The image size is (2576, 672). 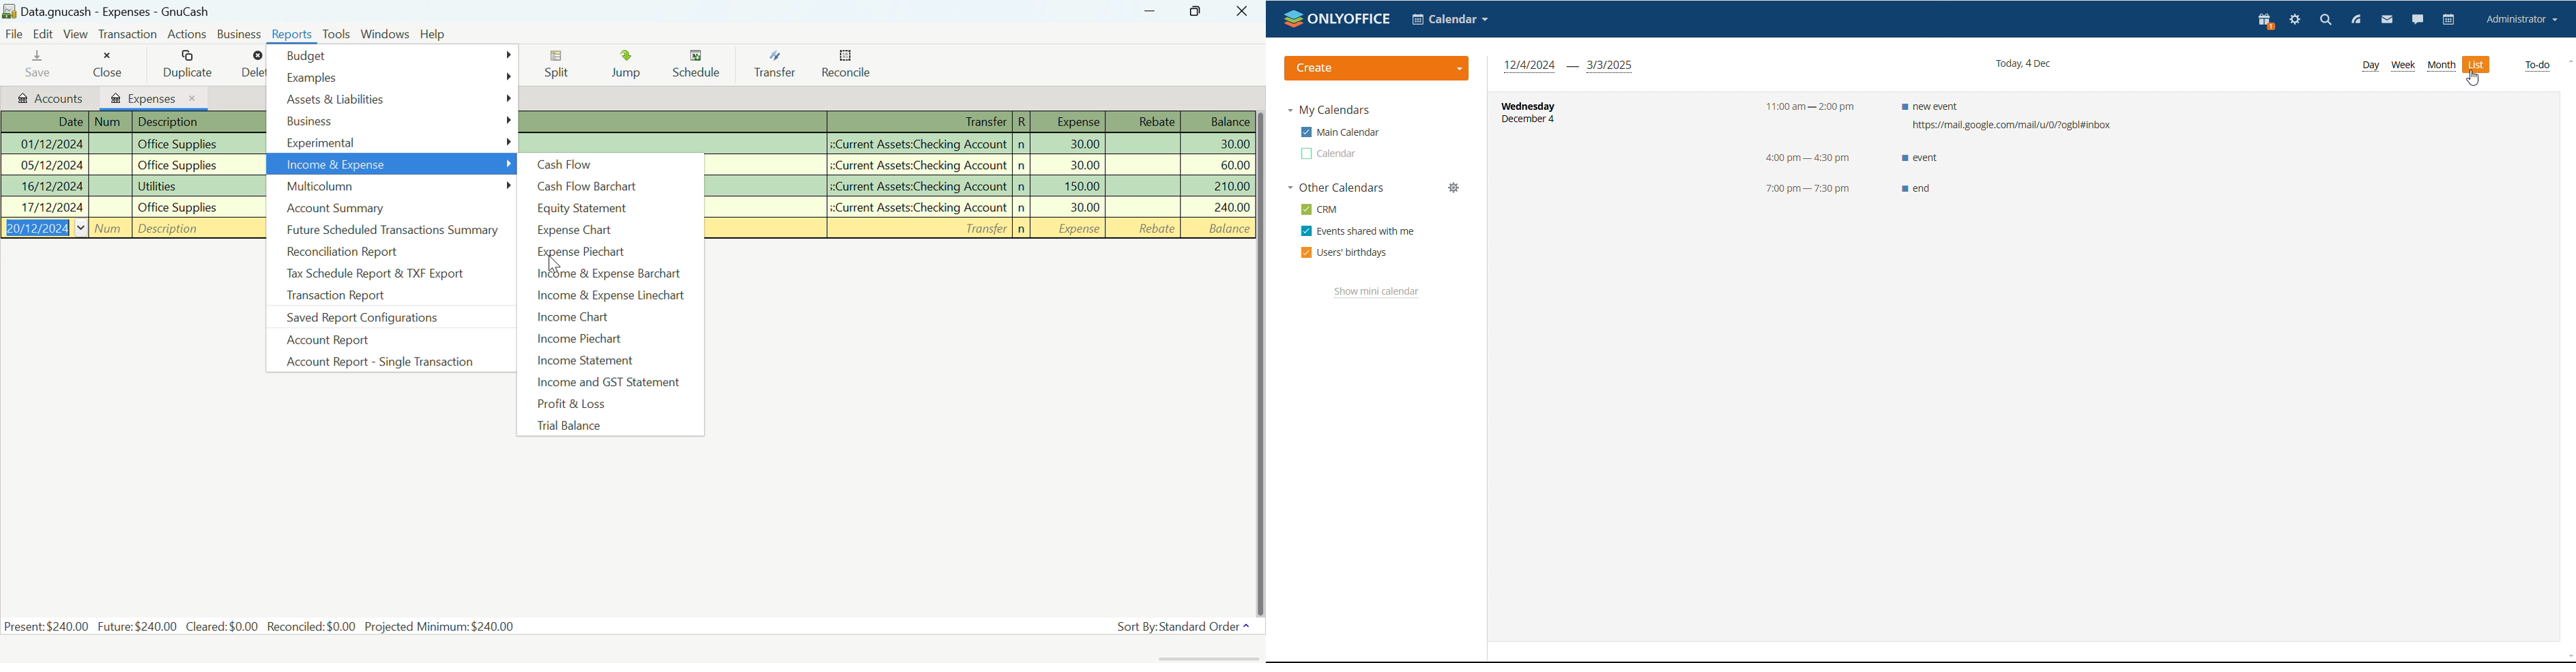 What do you see at coordinates (392, 188) in the screenshot?
I see `Multicolumn` at bounding box center [392, 188].